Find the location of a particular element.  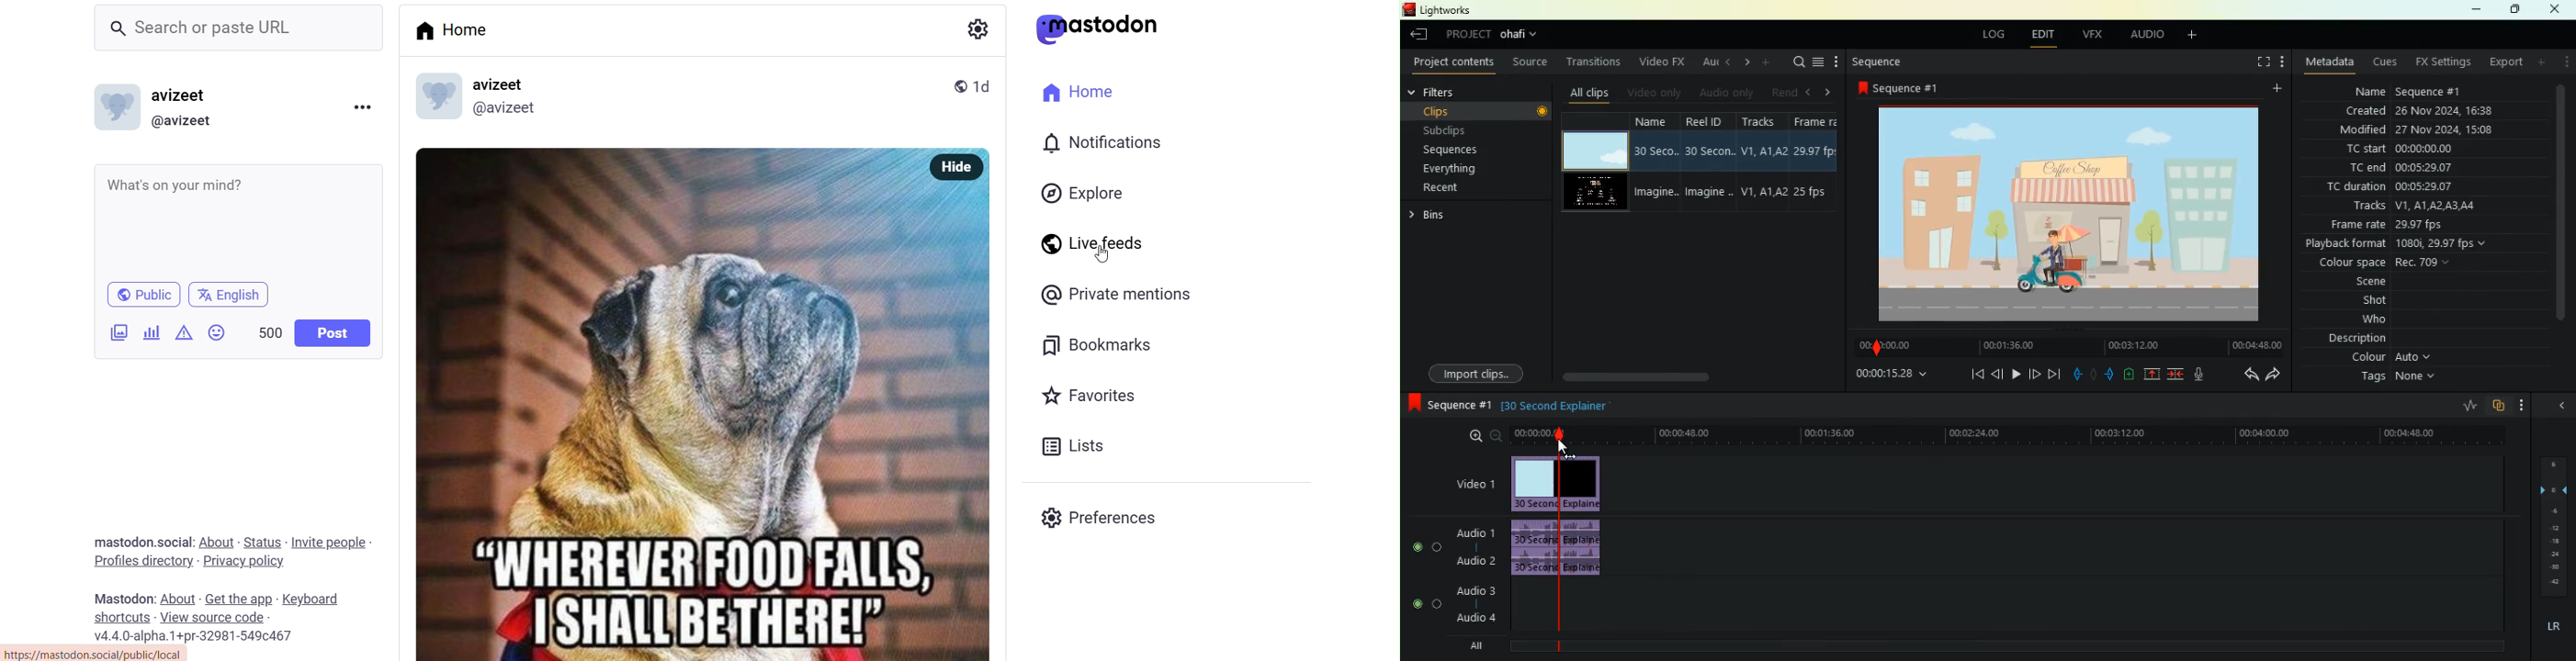

invite people is located at coordinates (328, 542).